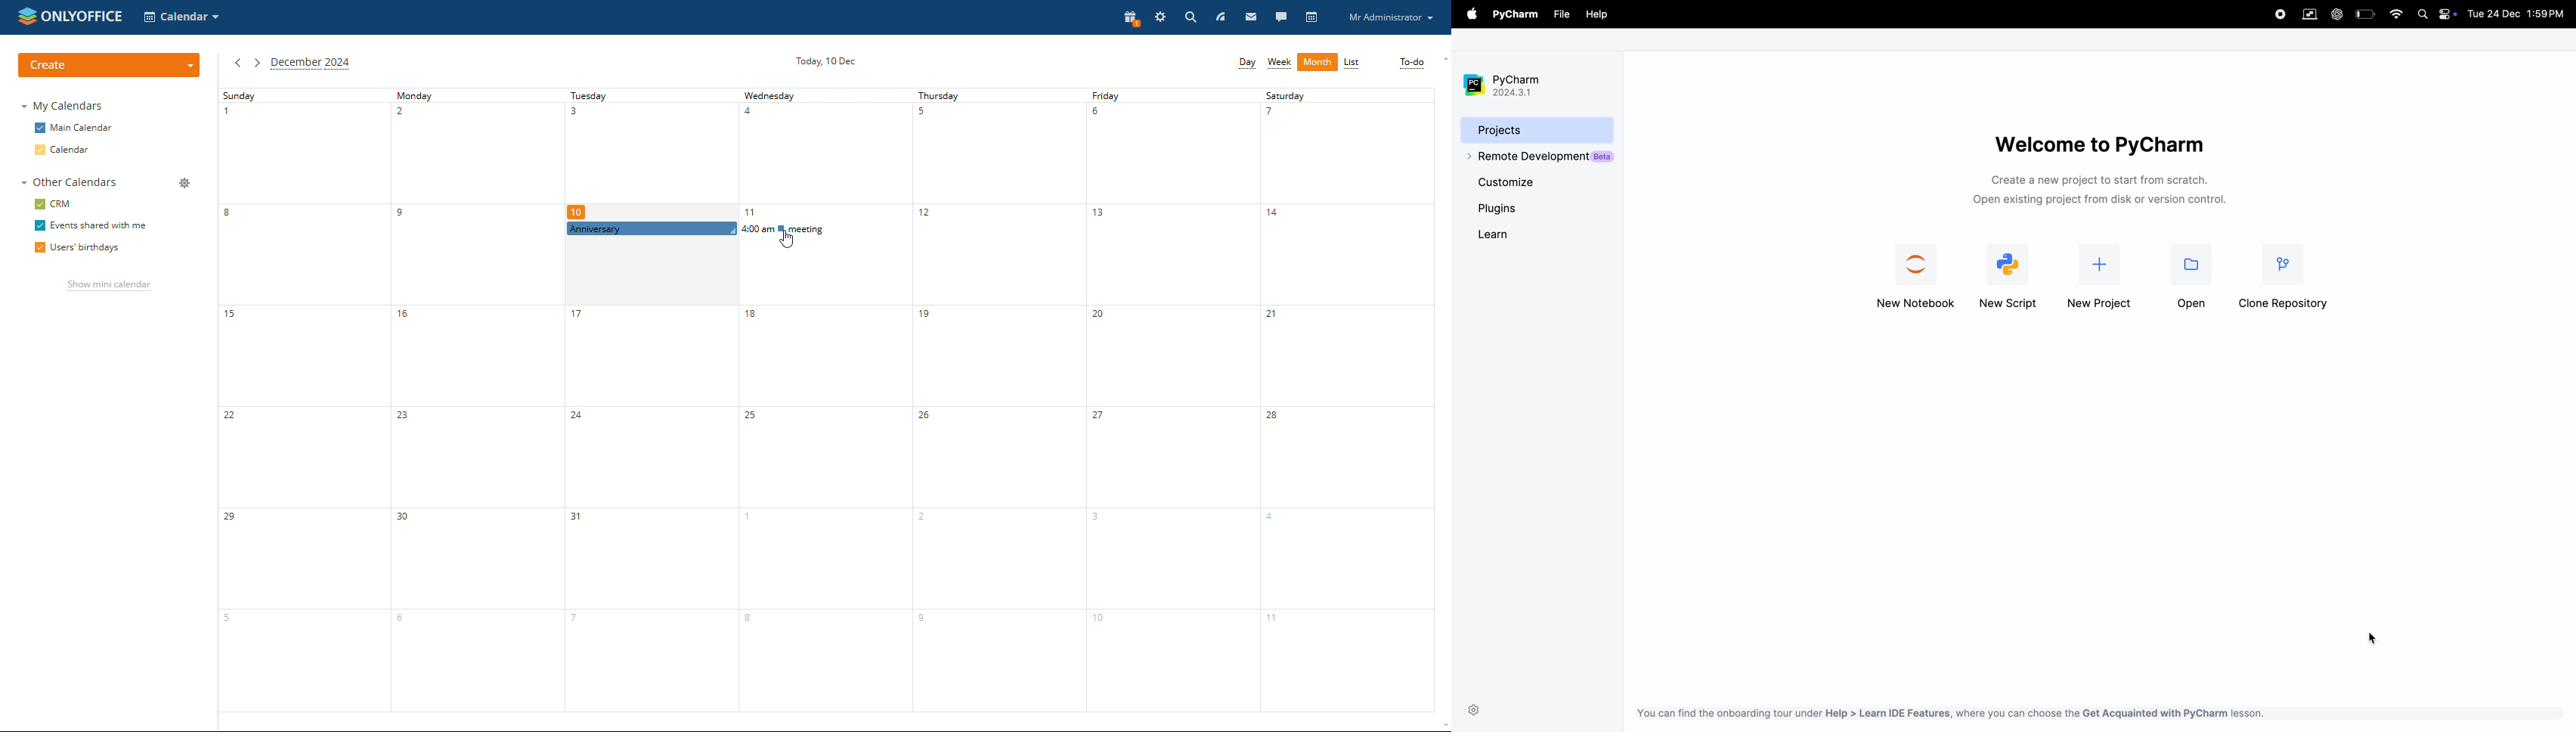 The height and width of the screenshot is (756, 2576). Describe the element at coordinates (2338, 12) in the screenshot. I see `chatgpt` at that location.